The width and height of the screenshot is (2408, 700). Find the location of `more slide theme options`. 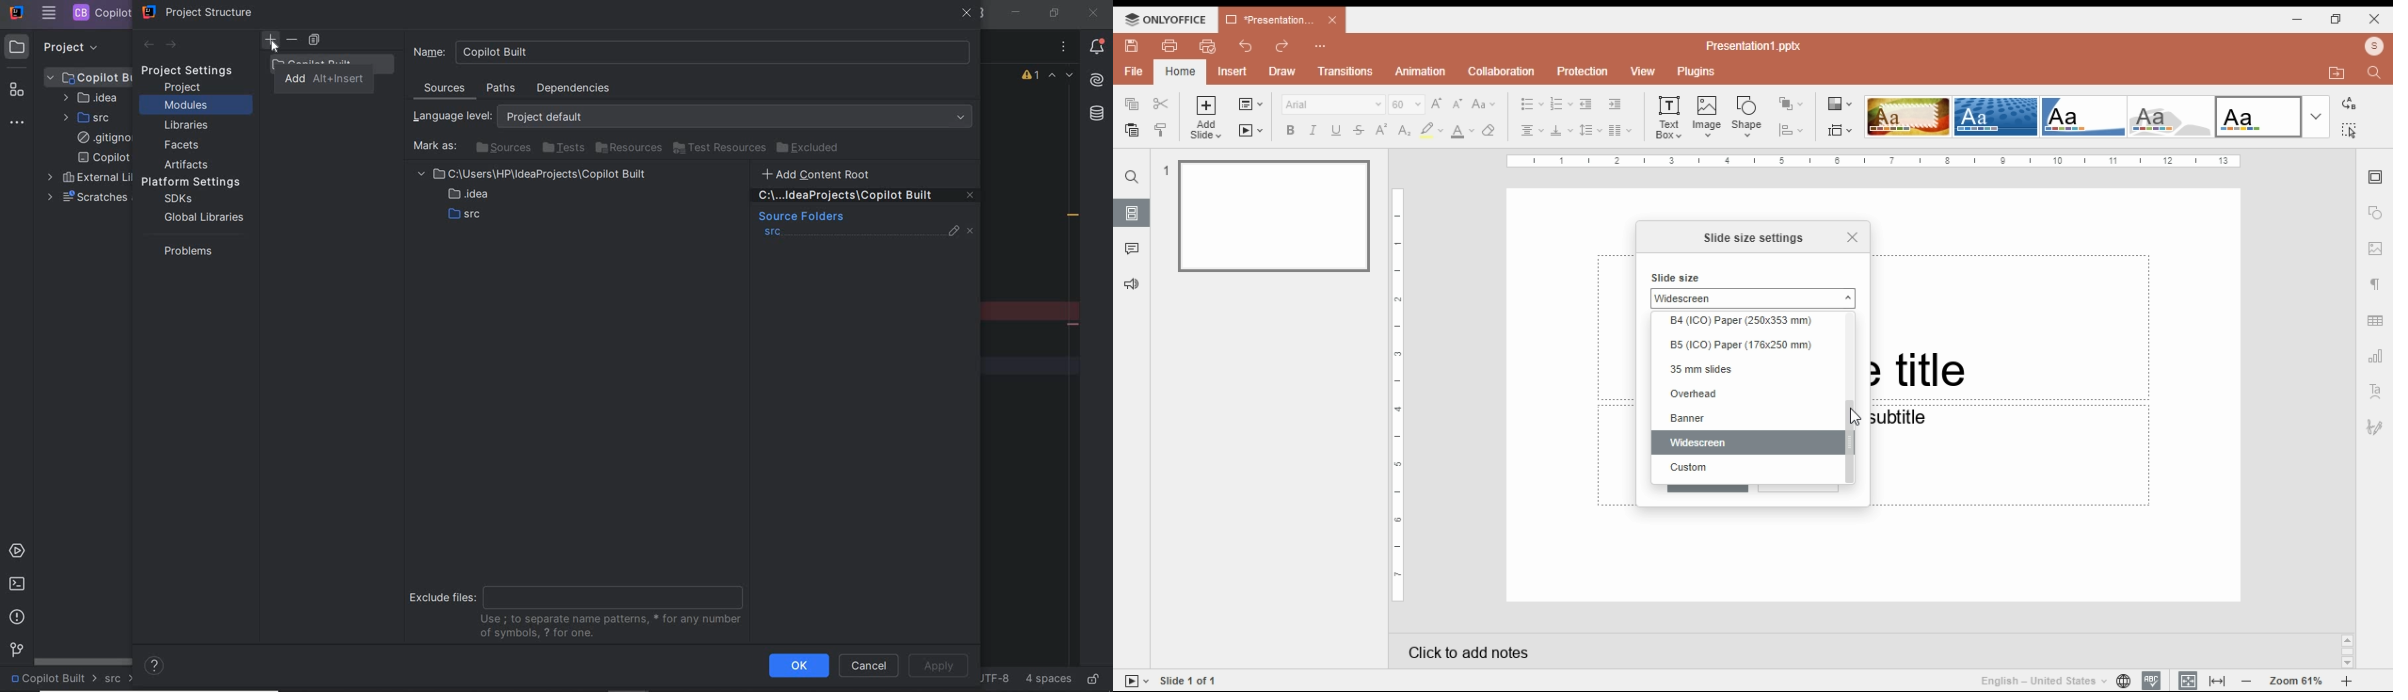

more slide theme options is located at coordinates (2316, 117).